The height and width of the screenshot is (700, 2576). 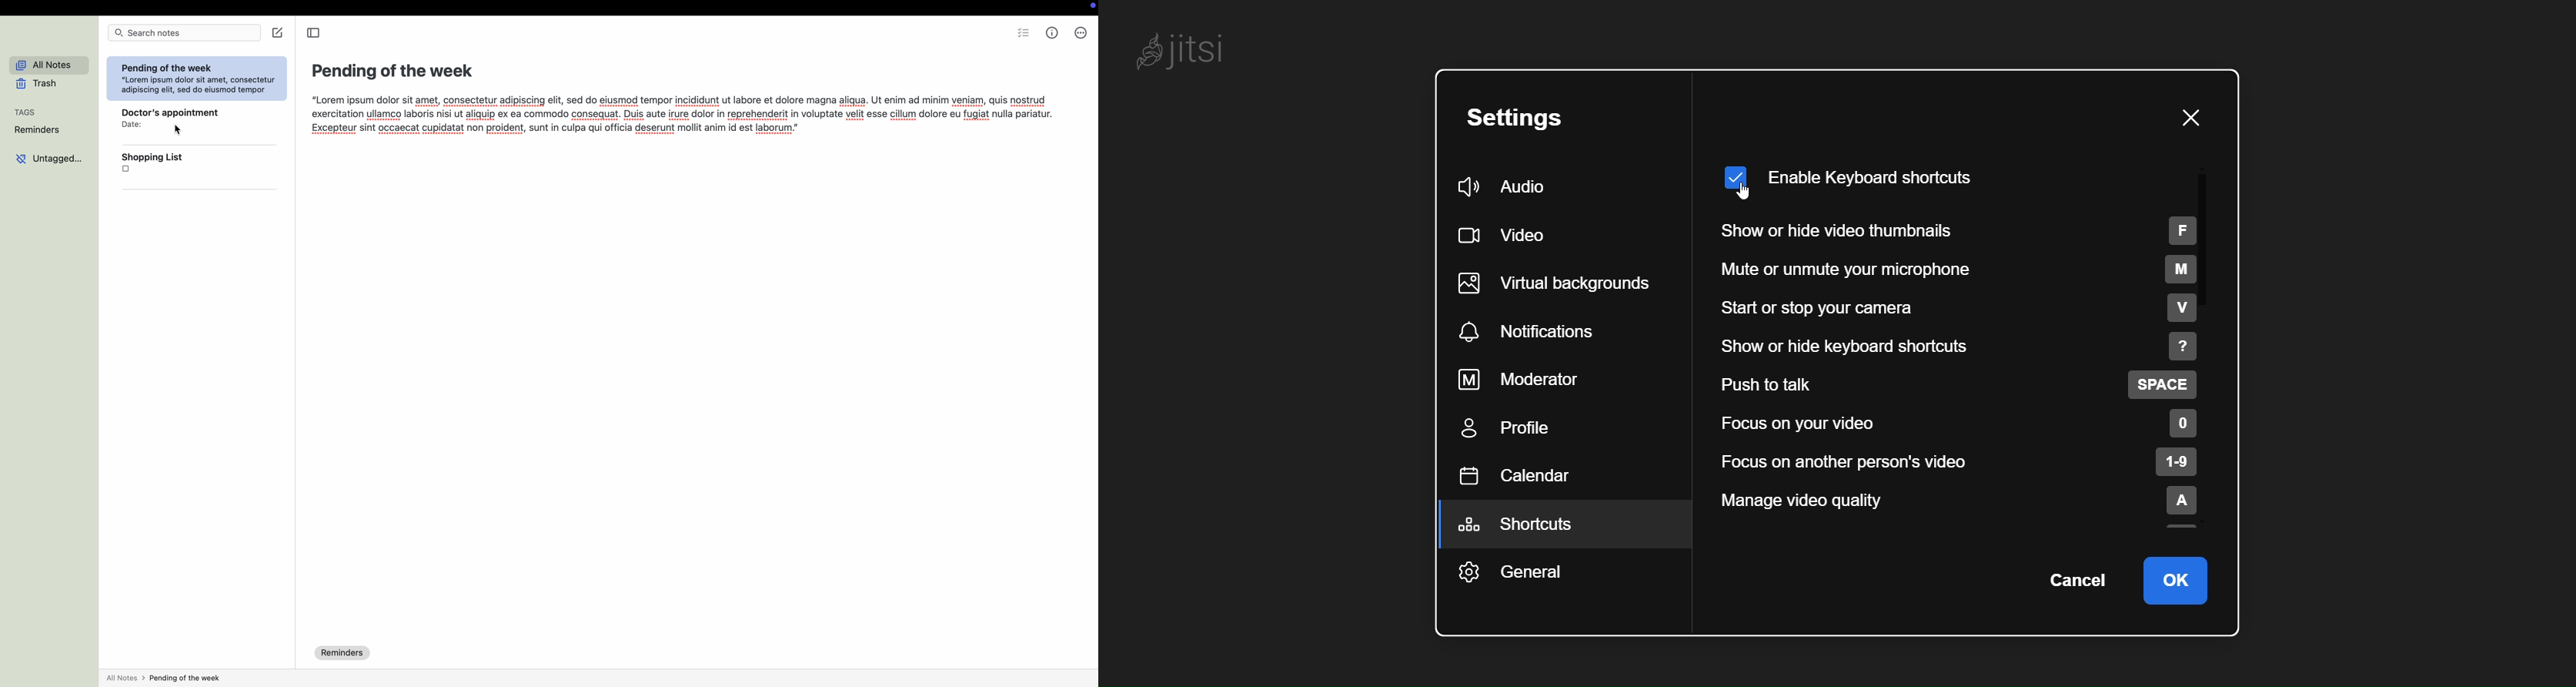 I want to click on create new note, so click(x=281, y=33).